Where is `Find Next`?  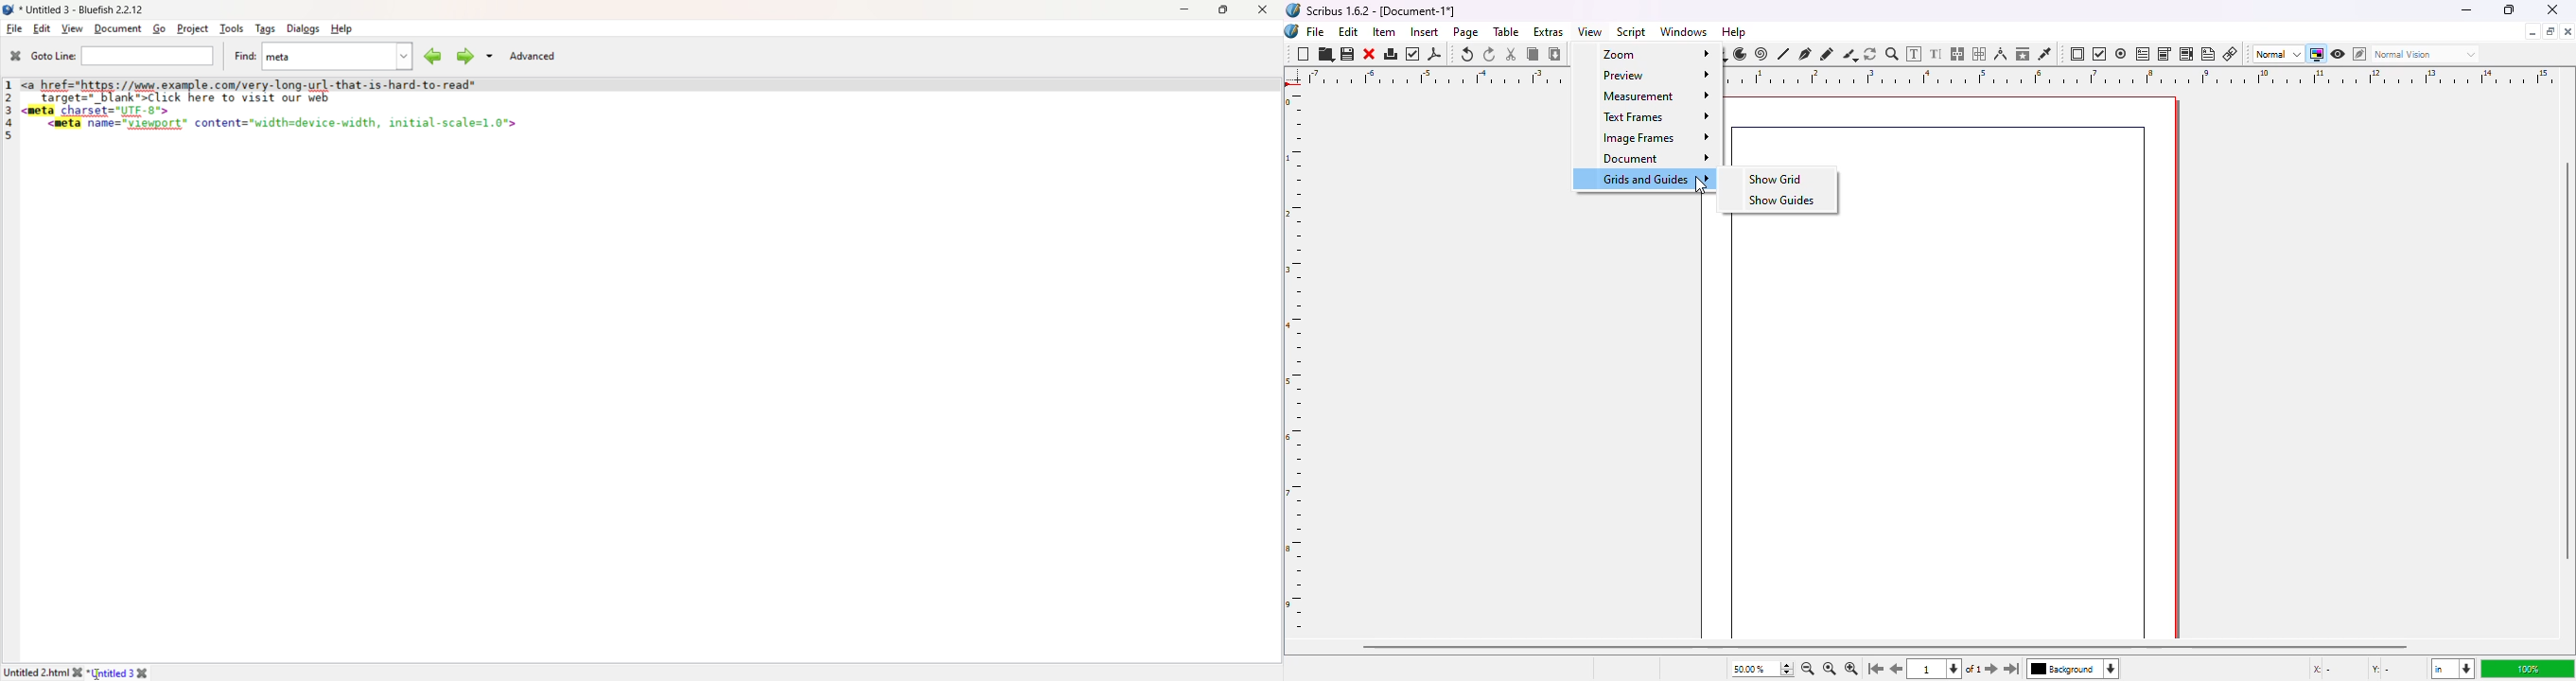
Find Next is located at coordinates (464, 56).